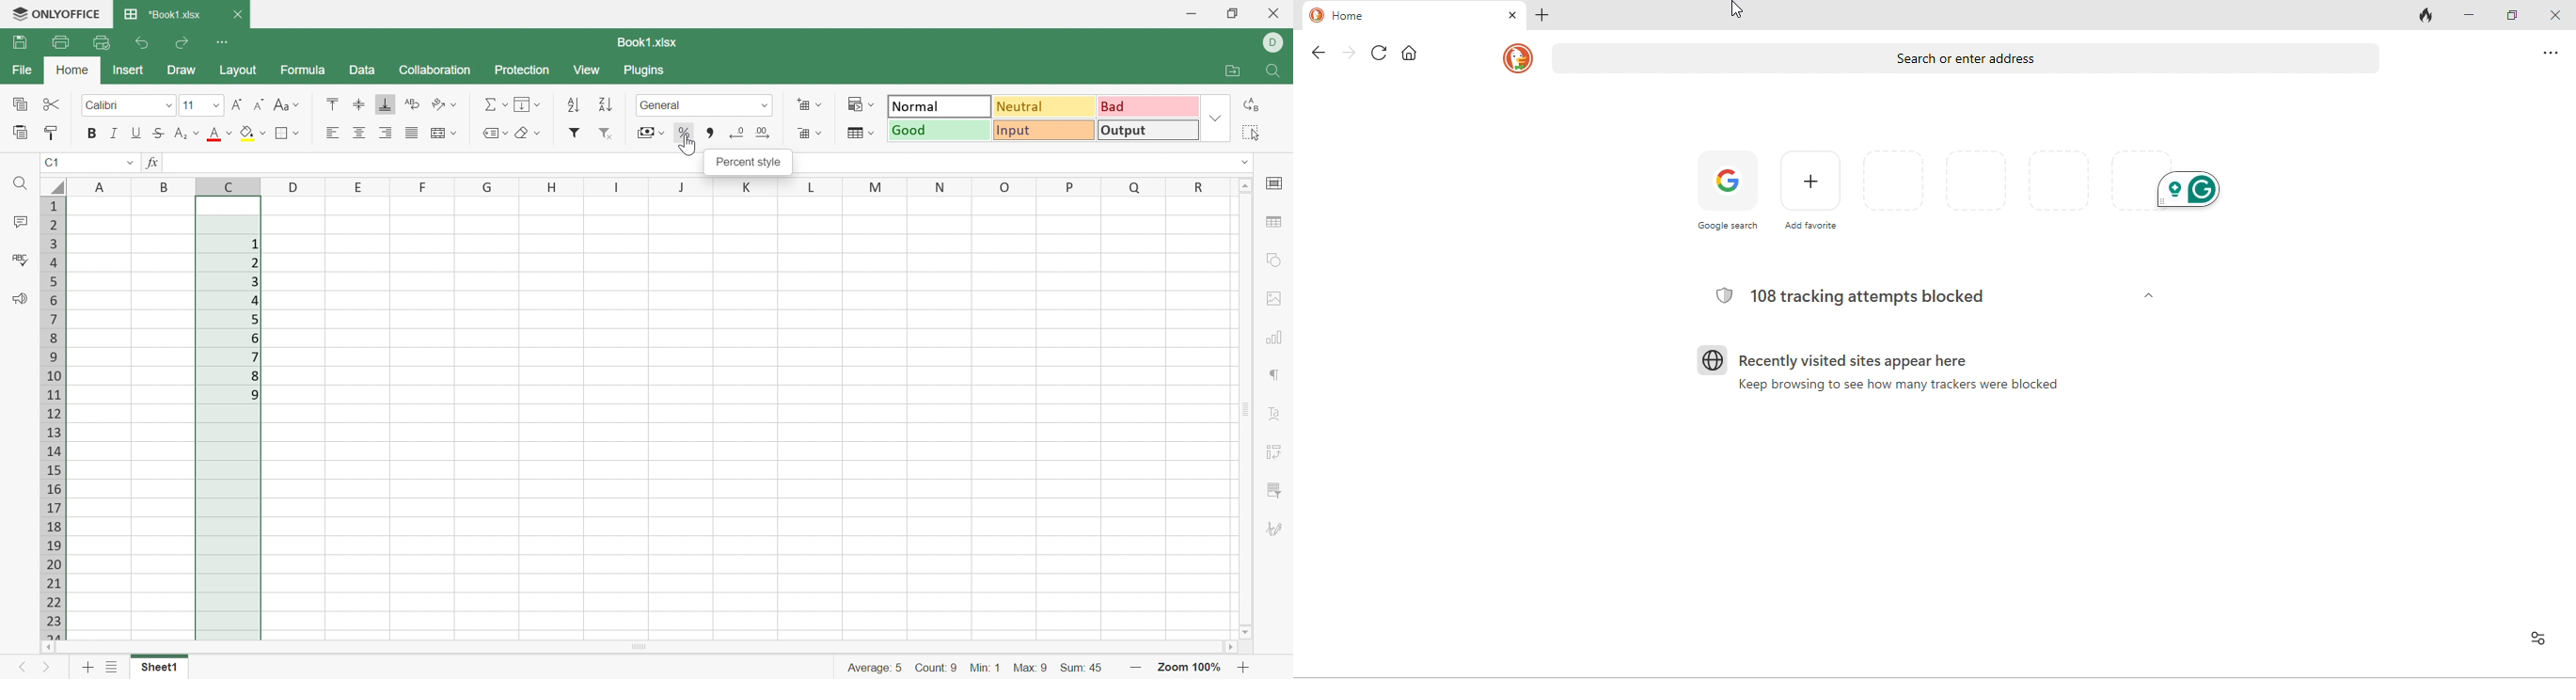 The height and width of the screenshot is (700, 2576). What do you see at coordinates (191, 105) in the screenshot?
I see `11` at bounding box center [191, 105].